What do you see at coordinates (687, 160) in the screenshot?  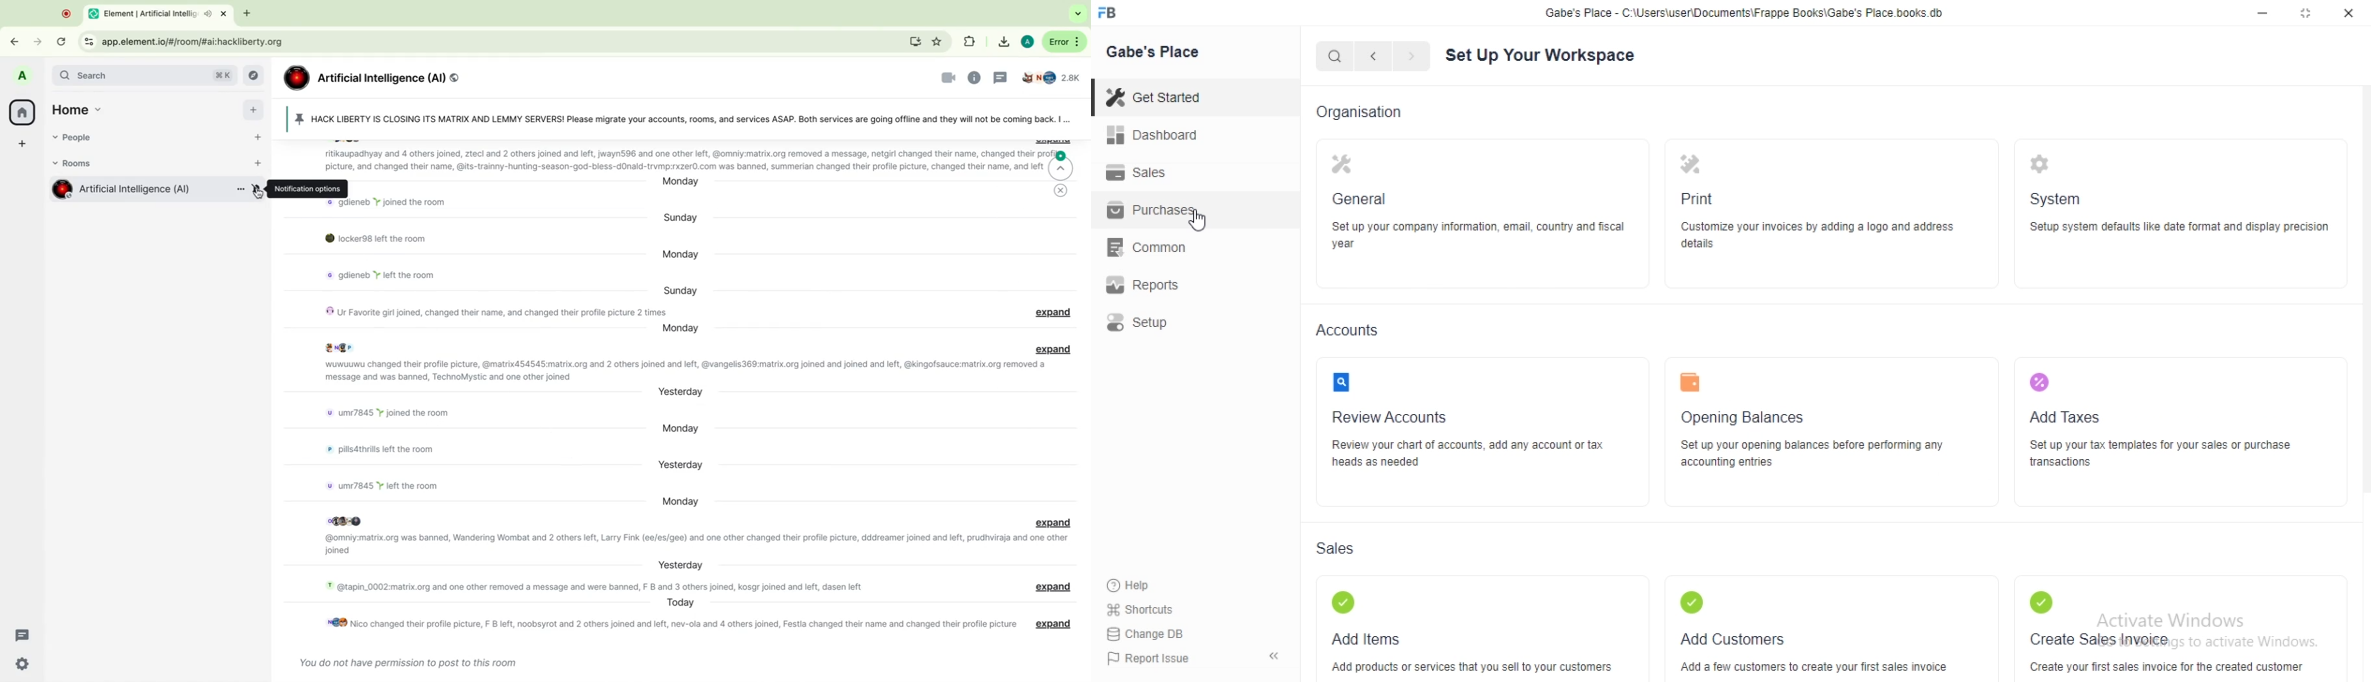 I see `message` at bounding box center [687, 160].